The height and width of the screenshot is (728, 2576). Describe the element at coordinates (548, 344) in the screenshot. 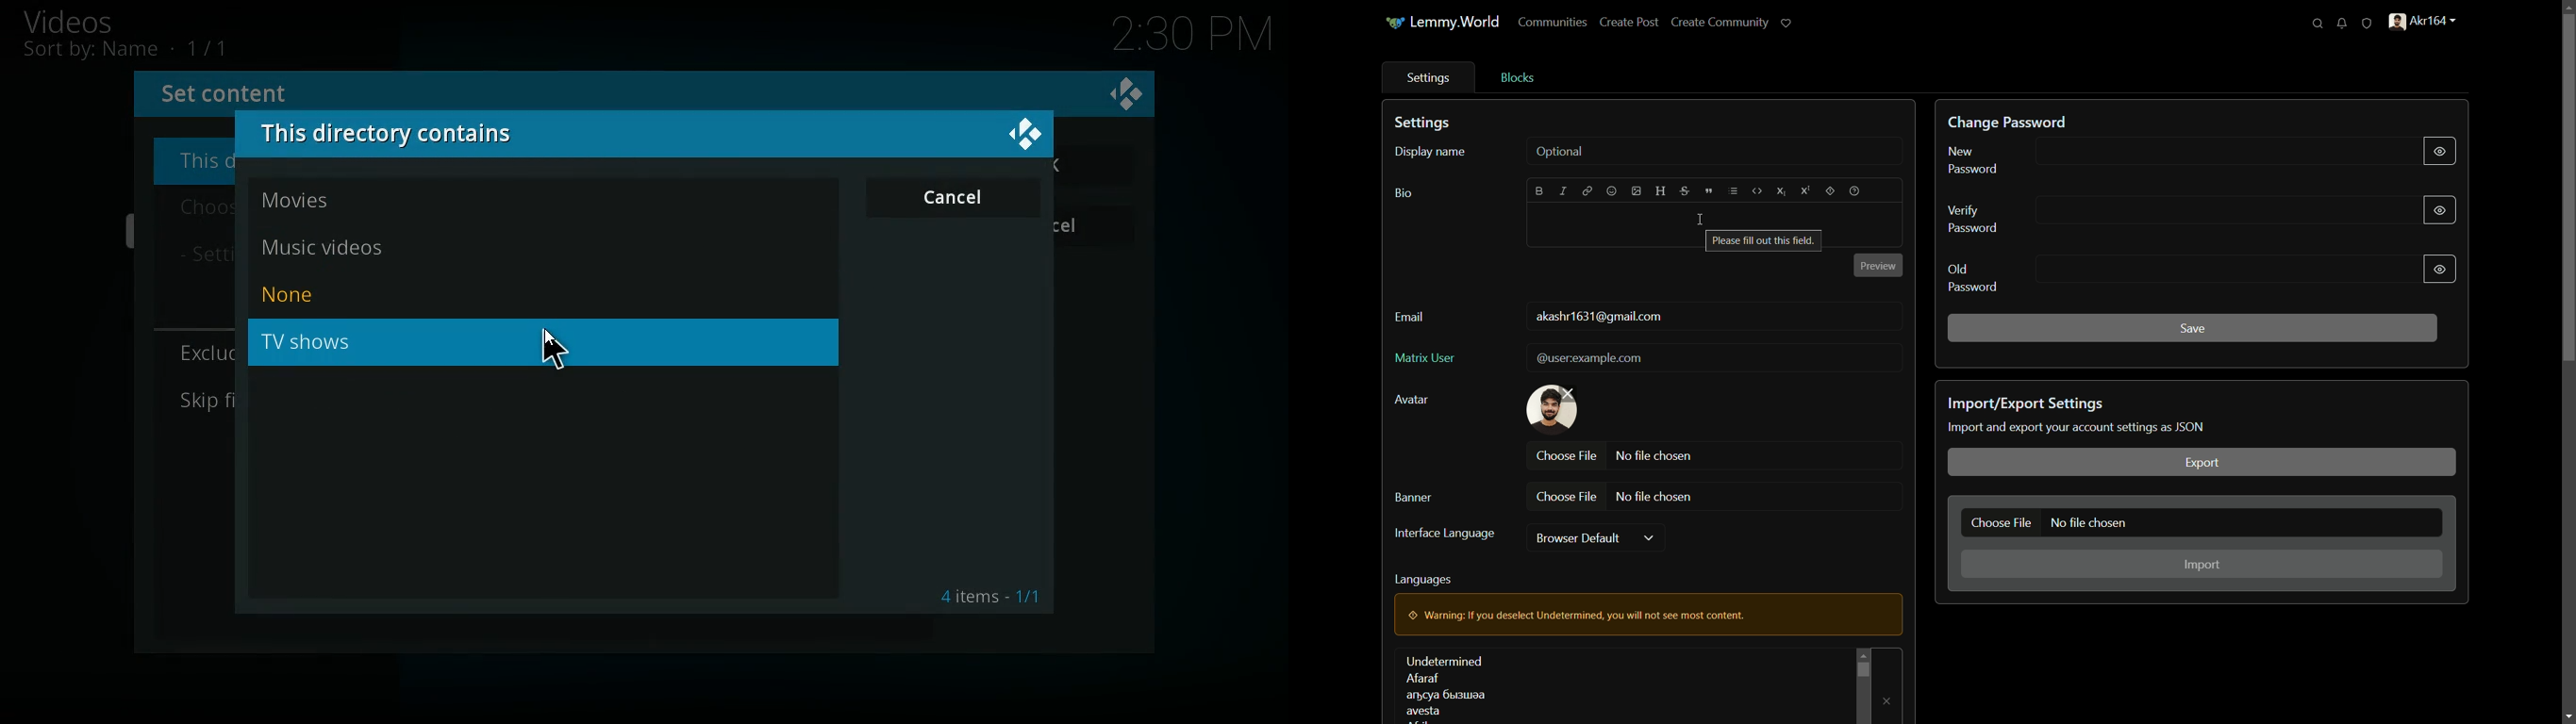

I see `tv shows` at that location.